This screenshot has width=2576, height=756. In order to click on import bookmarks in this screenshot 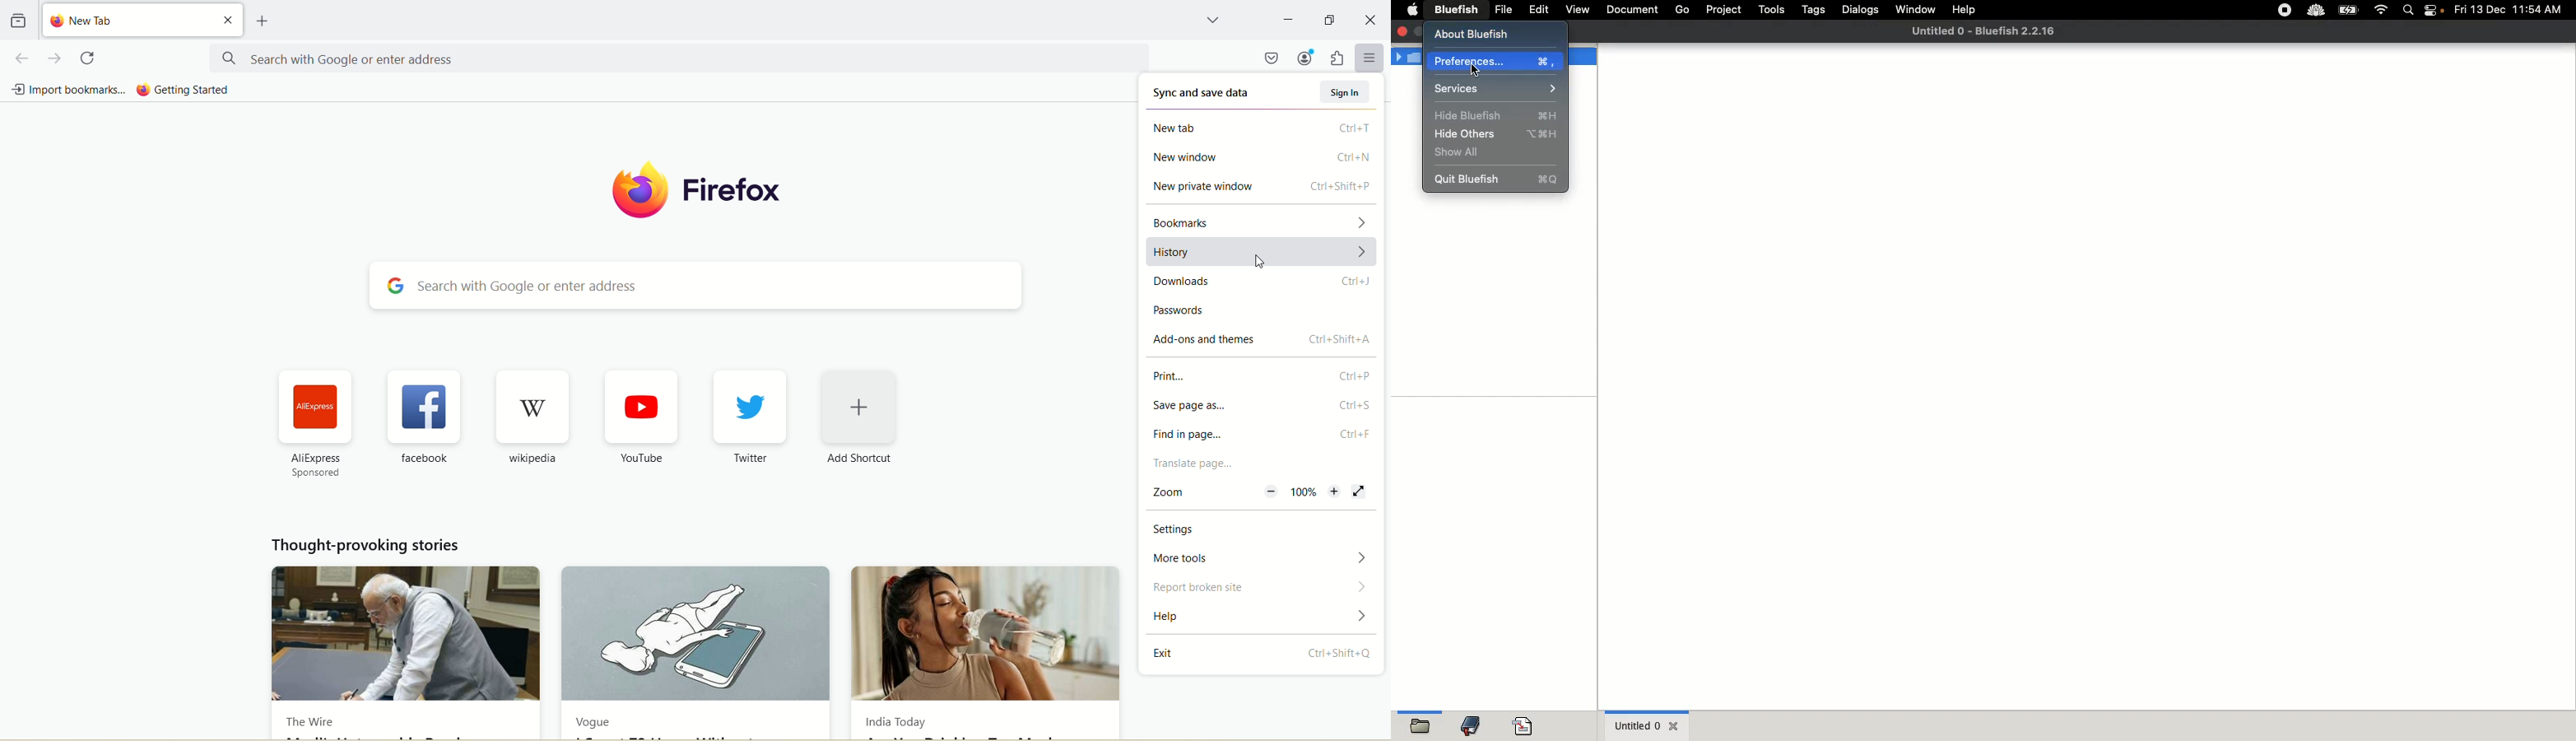, I will do `click(69, 91)`.